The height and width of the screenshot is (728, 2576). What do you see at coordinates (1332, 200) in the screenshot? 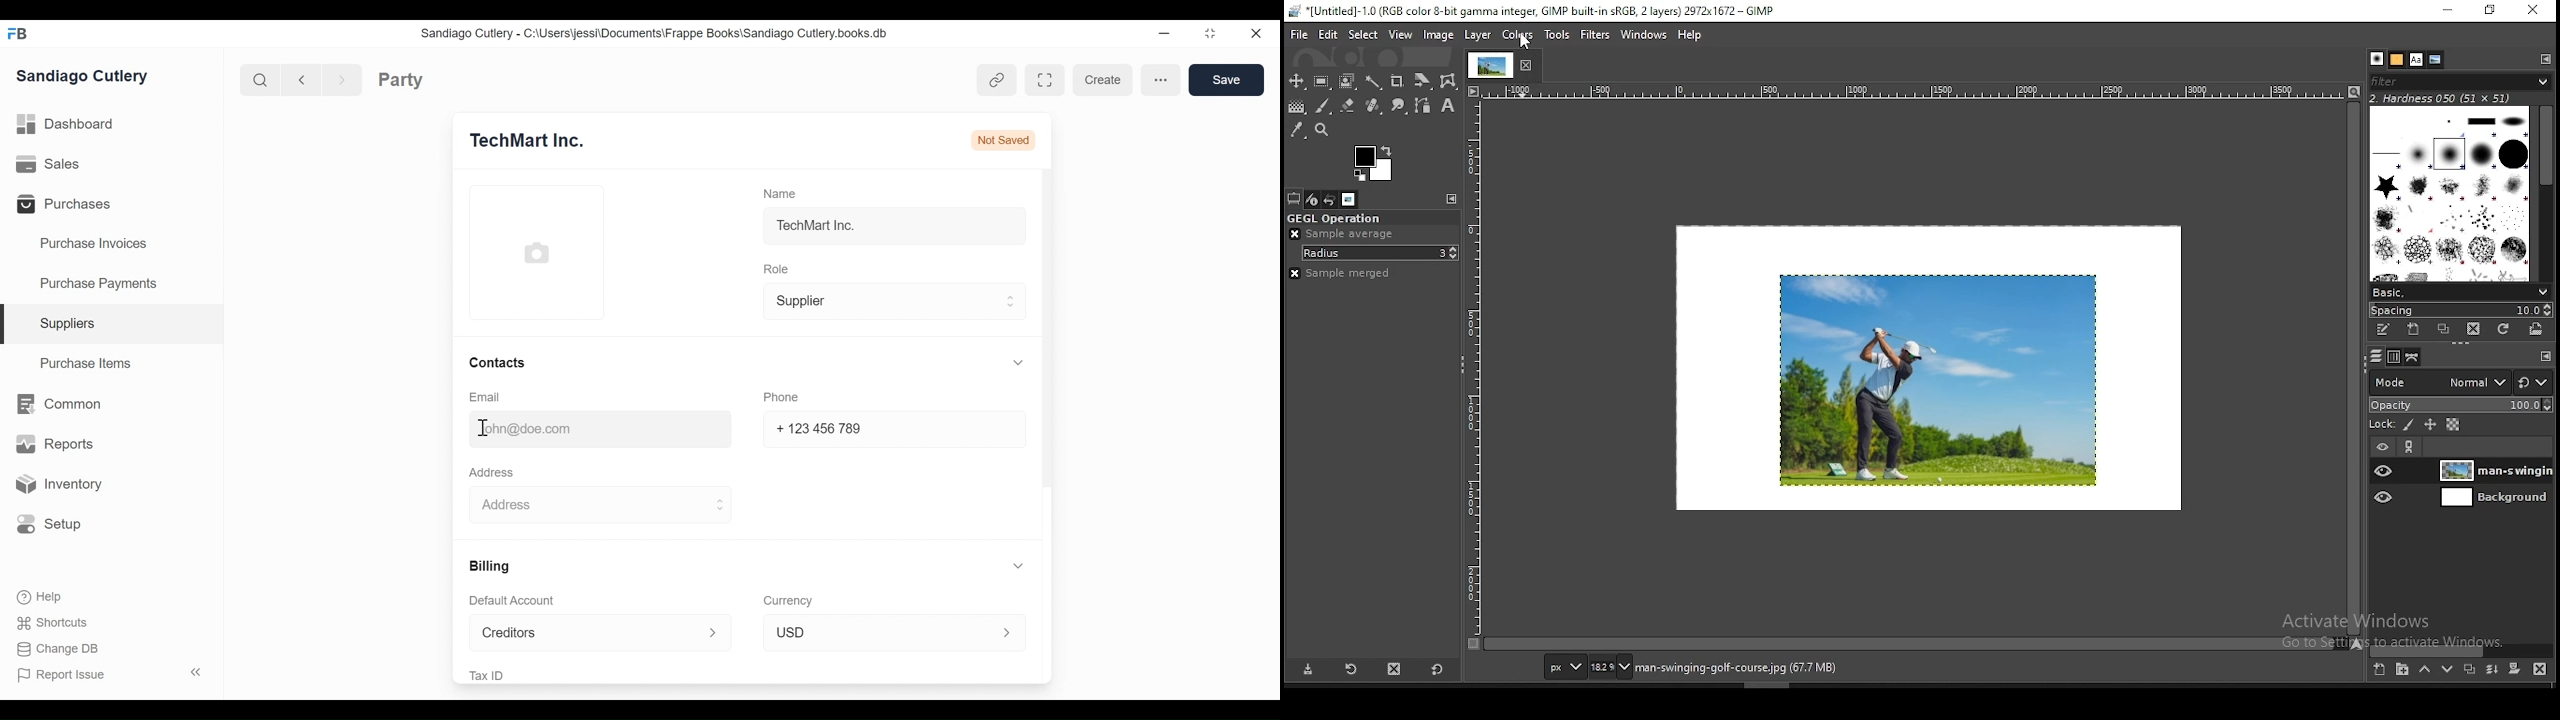
I see `undo history` at bounding box center [1332, 200].